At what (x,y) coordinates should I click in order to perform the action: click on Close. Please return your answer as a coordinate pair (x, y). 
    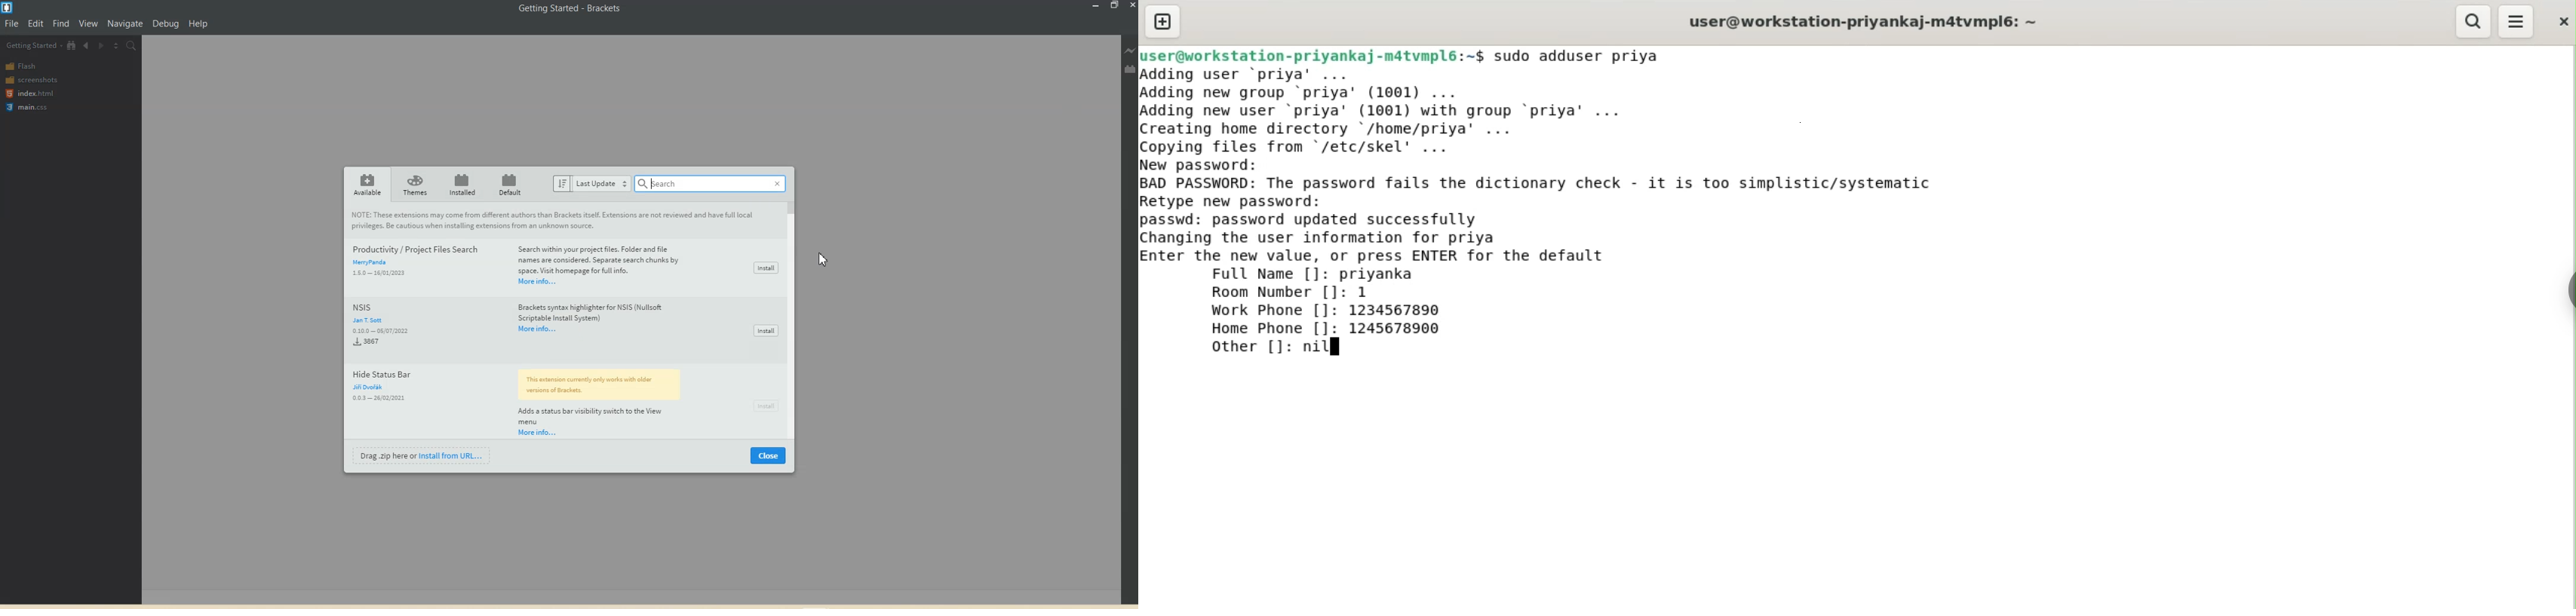
    Looking at the image, I should click on (780, 182).